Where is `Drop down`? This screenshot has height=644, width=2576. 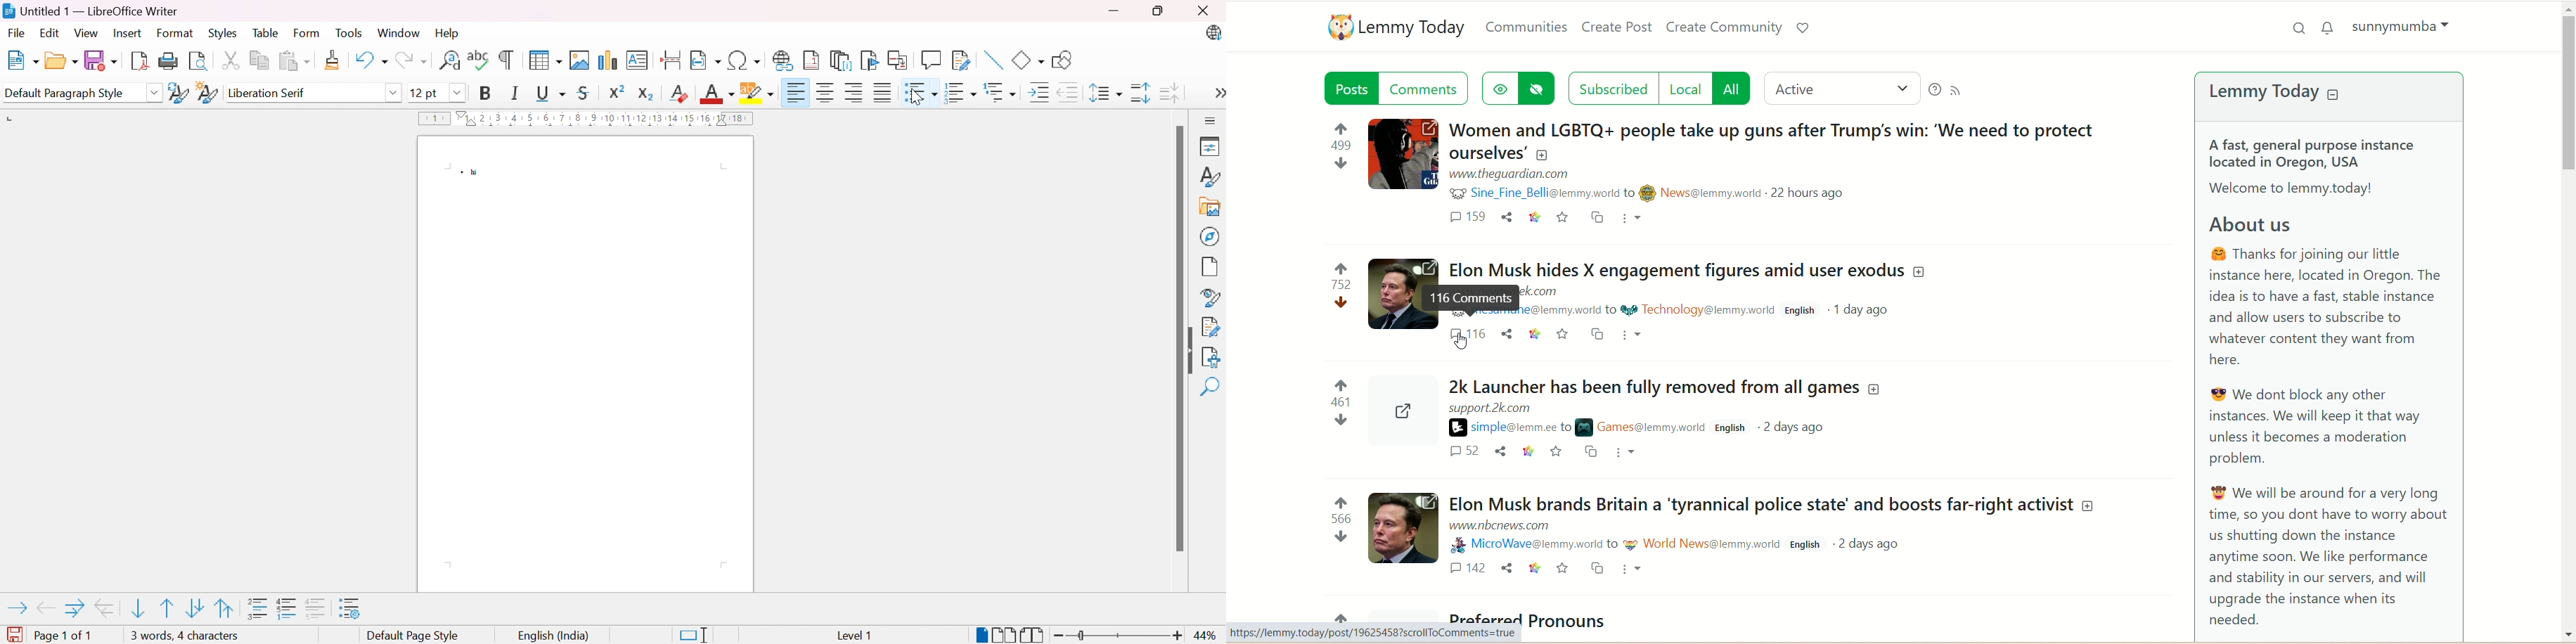
Drop down is located at coordinates (154, 91).